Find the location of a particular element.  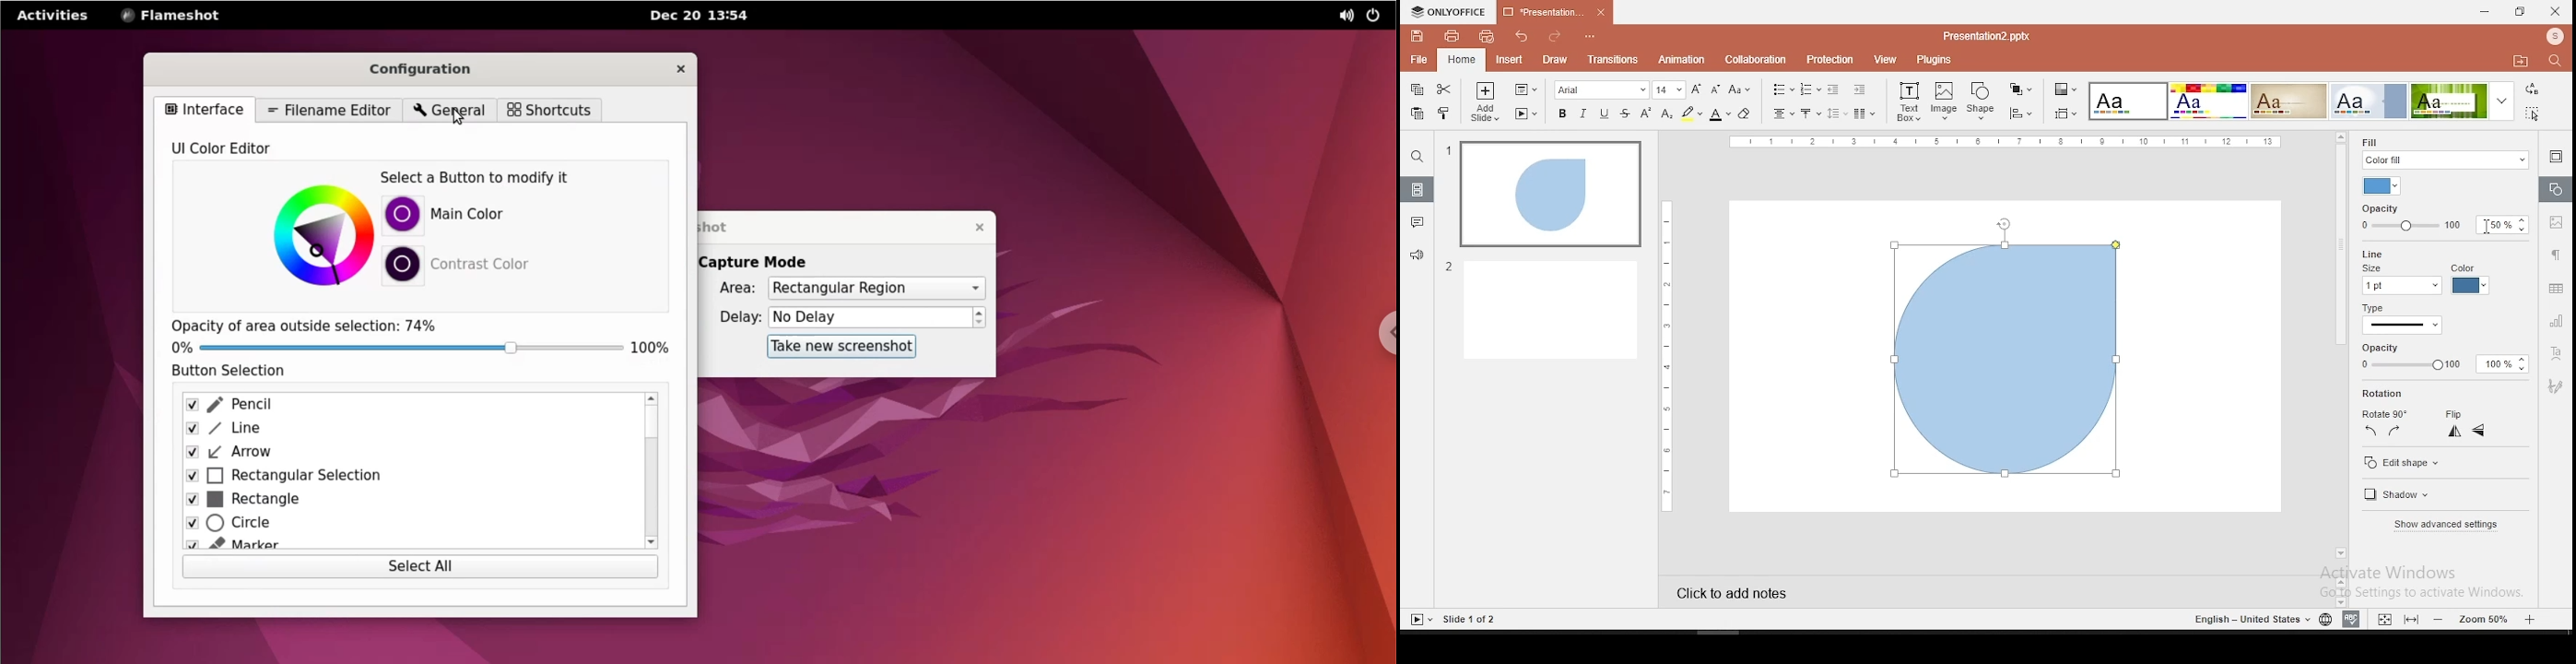

horizontal scale is located at coordinates (2008, 141).